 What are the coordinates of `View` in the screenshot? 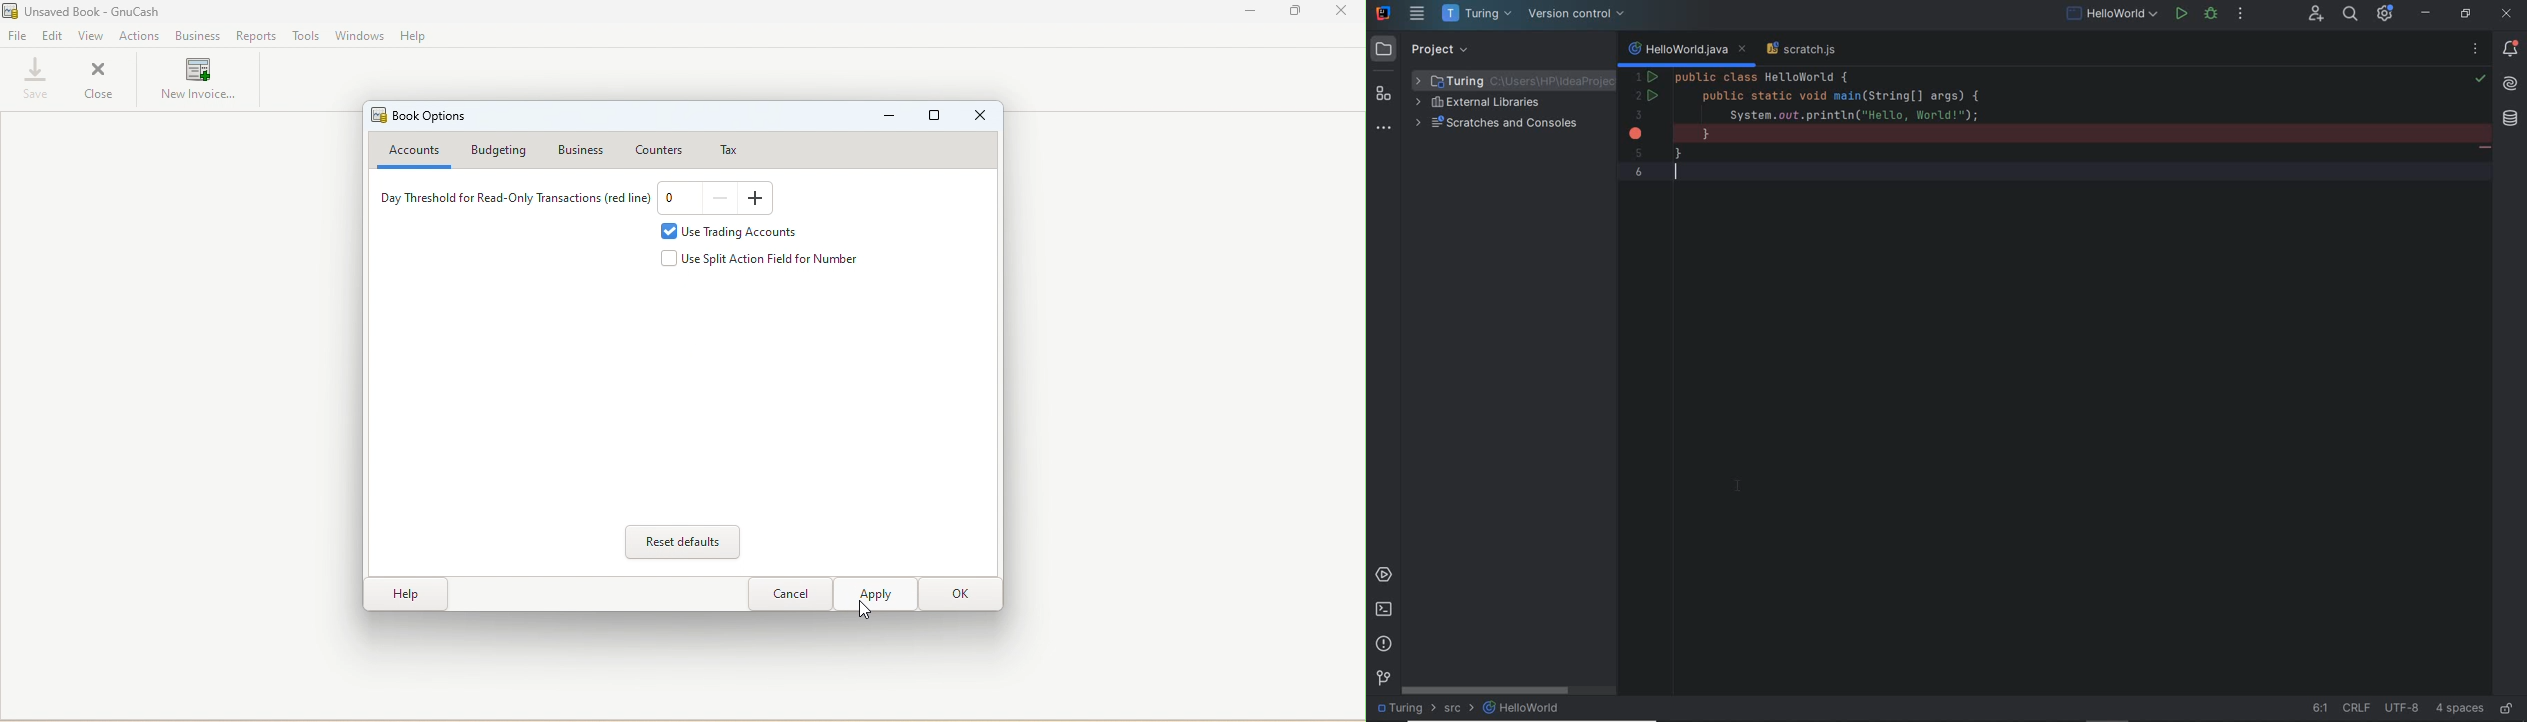 It's located at (93, 36).